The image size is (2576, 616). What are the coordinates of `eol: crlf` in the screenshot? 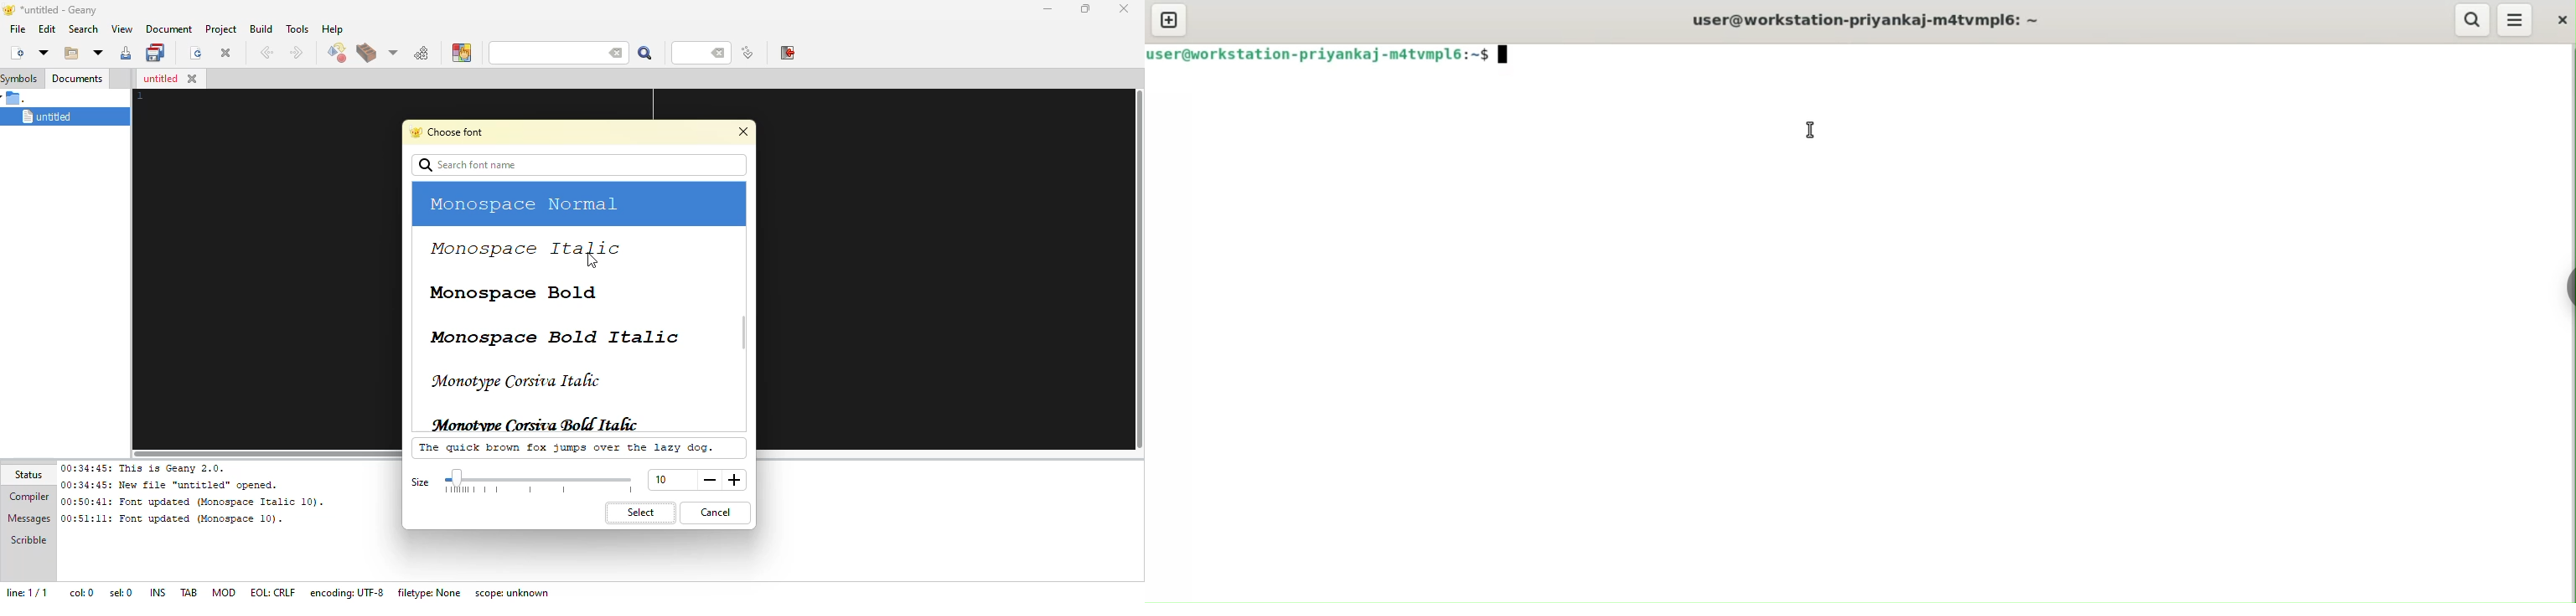 It's located at (272, 593).